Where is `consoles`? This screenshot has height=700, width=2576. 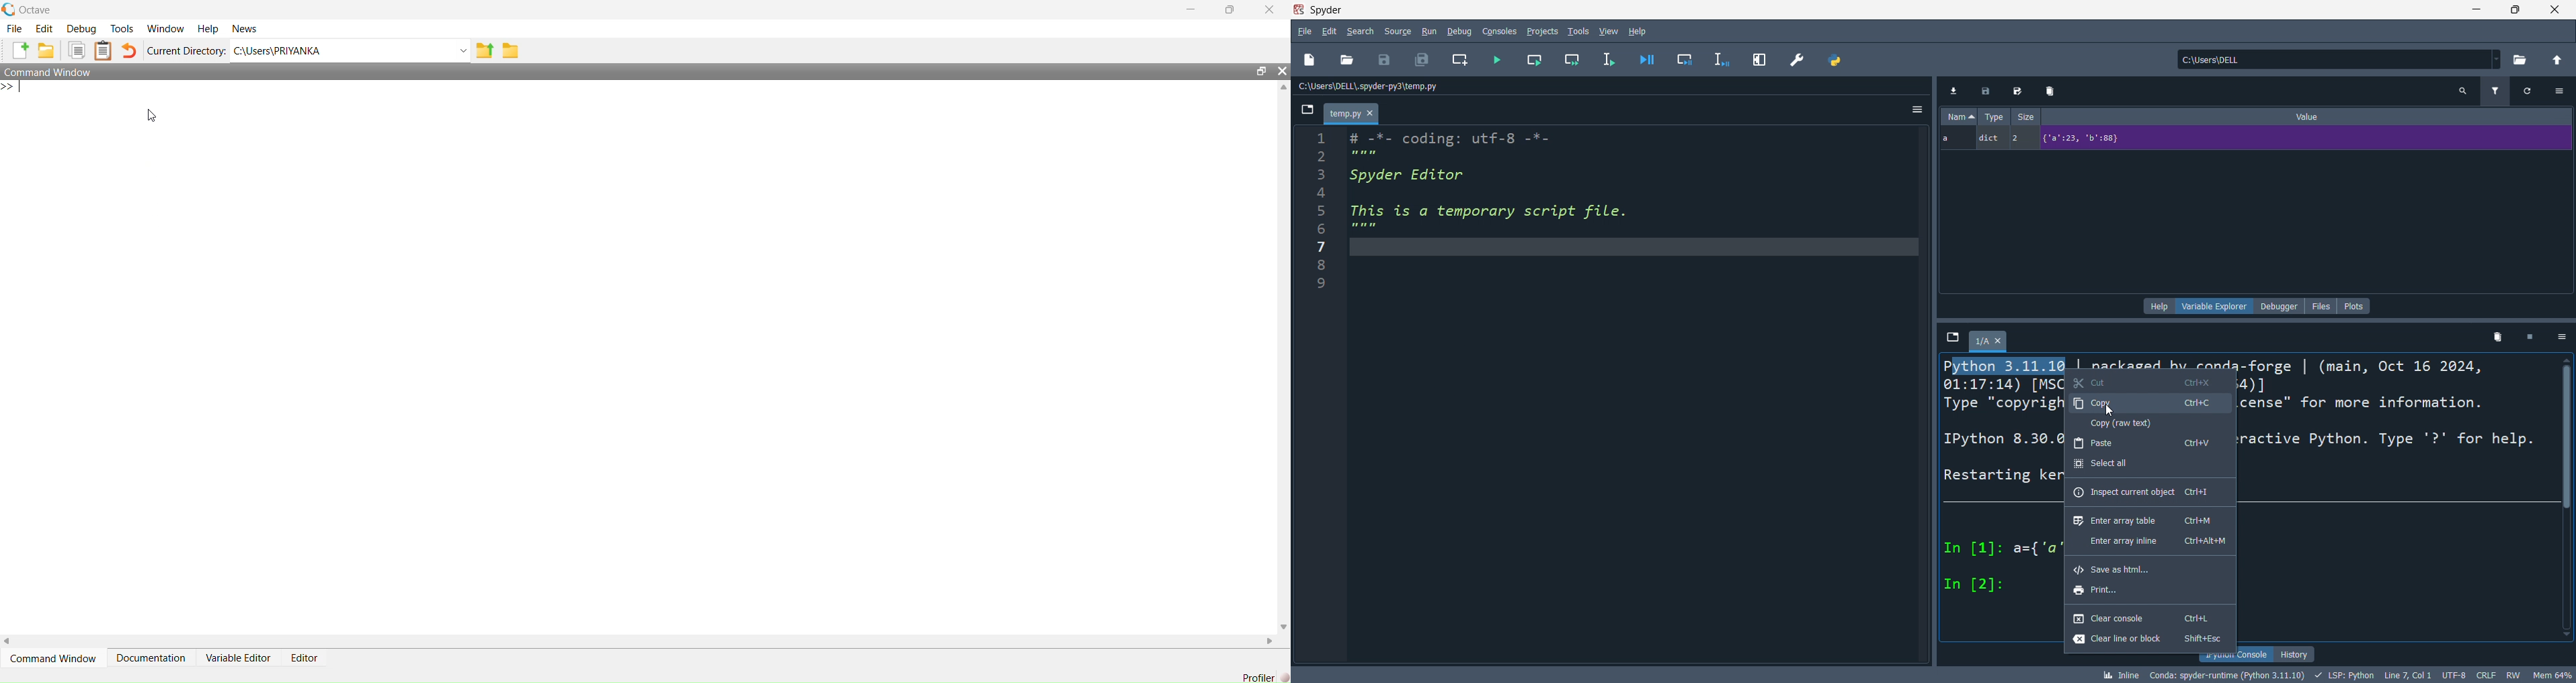 consoles is located at coordinates (1503, 31).